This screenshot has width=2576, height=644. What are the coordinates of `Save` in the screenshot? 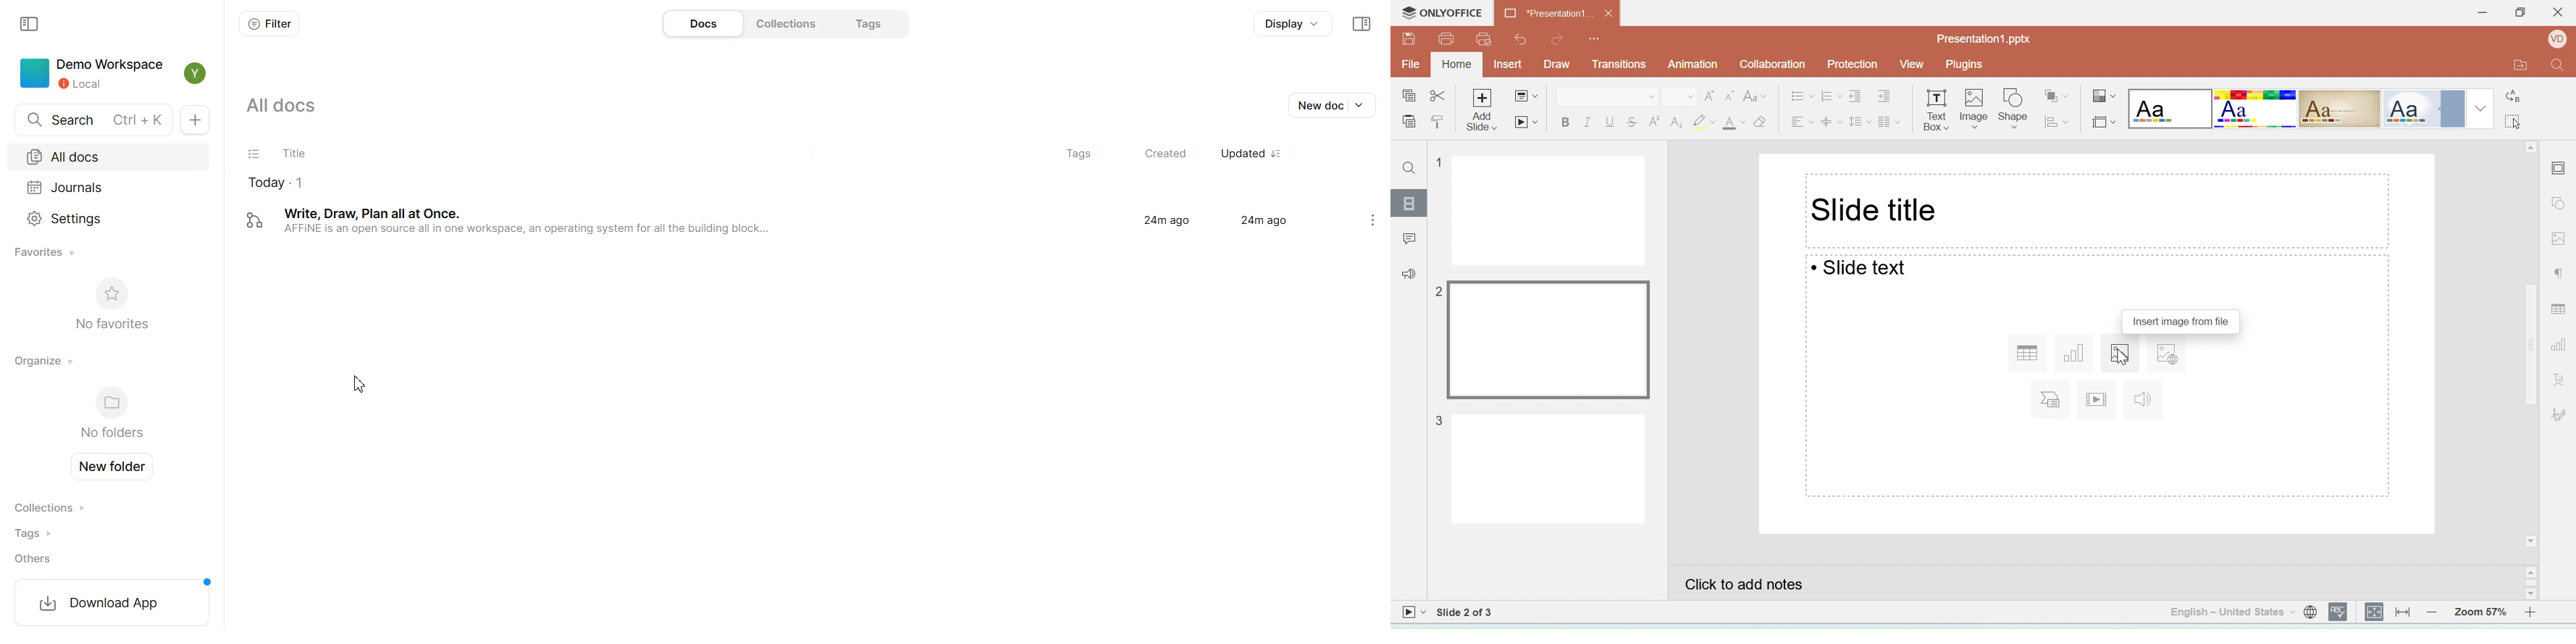 It's located at (1409, 38).